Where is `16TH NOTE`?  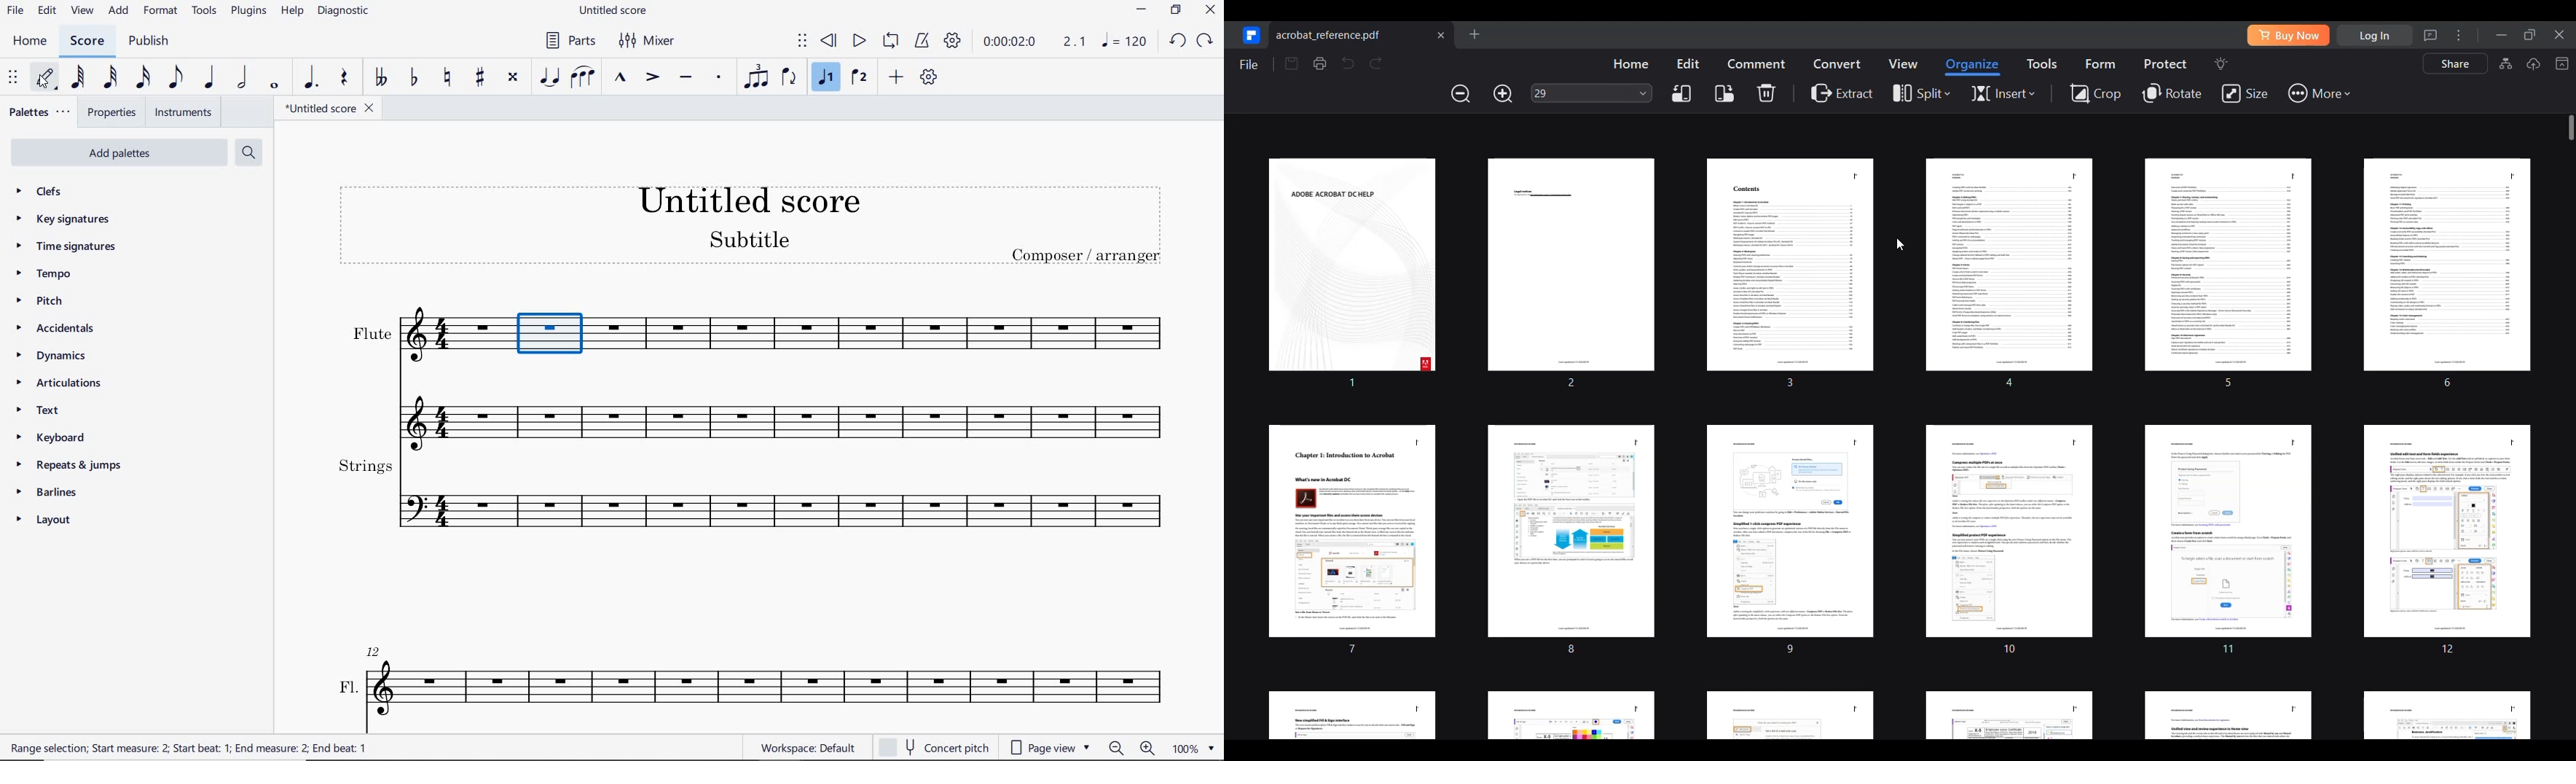
16TH NOTE is located at coordinates (143, 77).